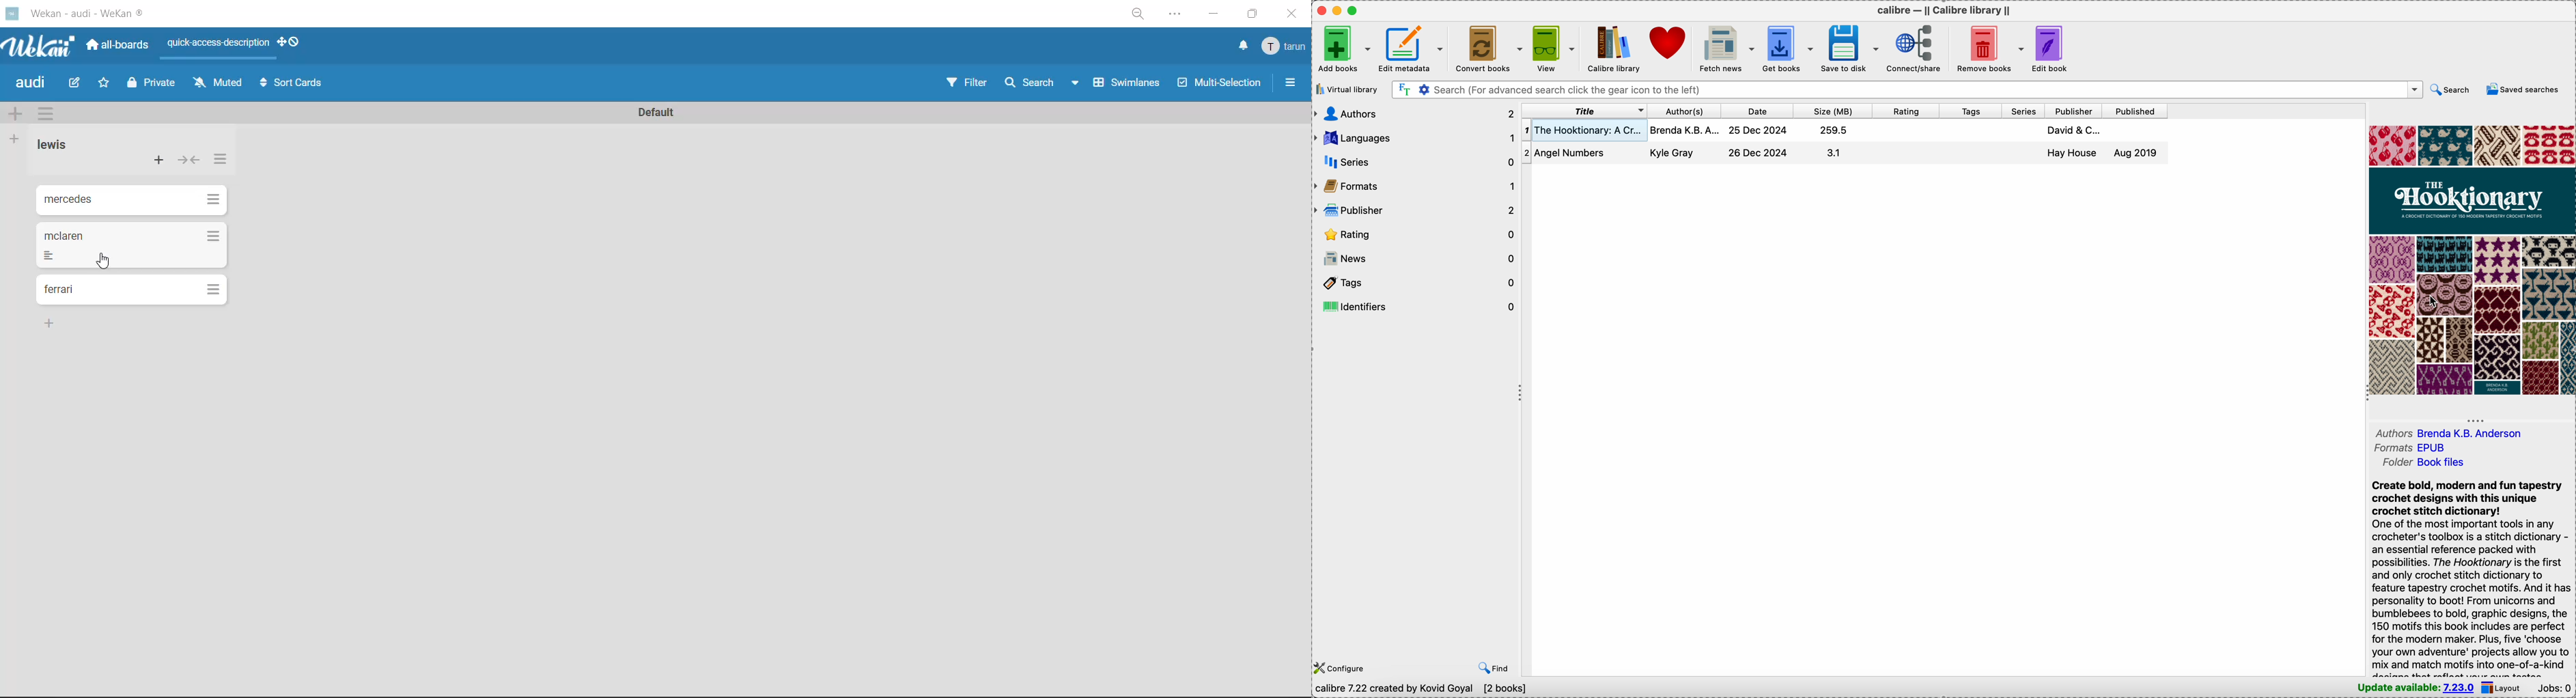 The width and height of the screenshot is (2576, 700). I want to click on notifications, so click(1241, 48).